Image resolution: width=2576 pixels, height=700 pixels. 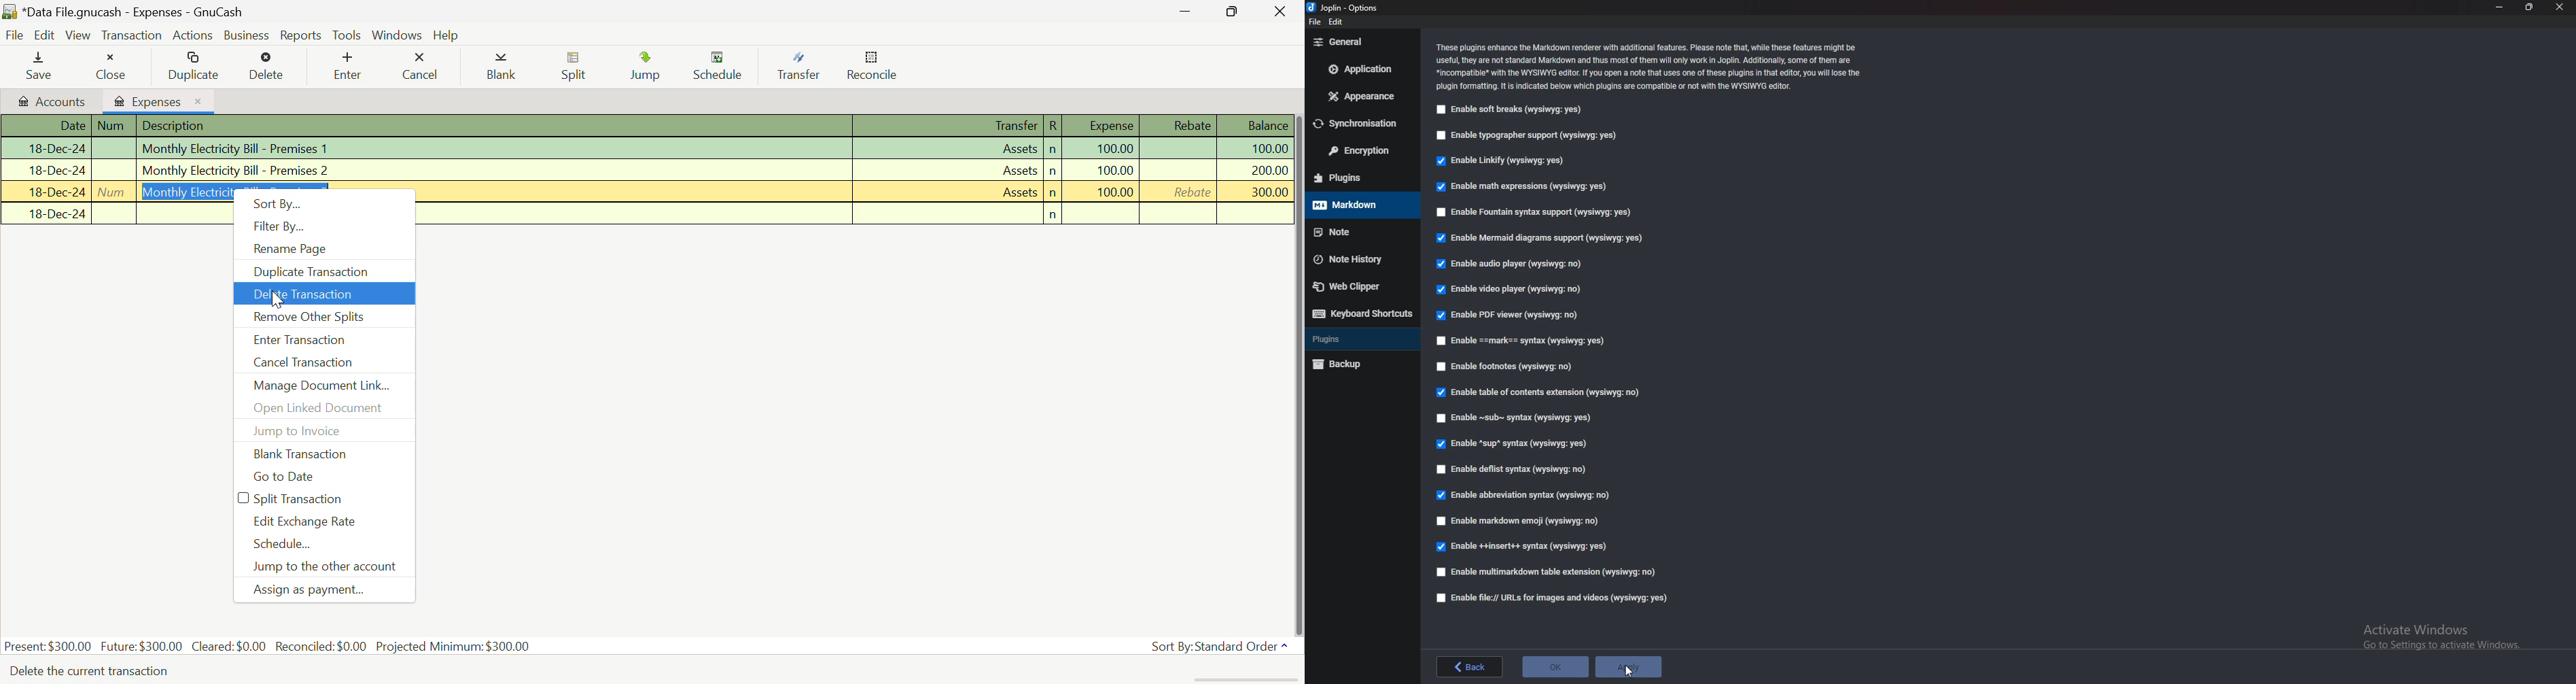 I want to click on Sort By: Standard Order, so click(x=1218, y=645).